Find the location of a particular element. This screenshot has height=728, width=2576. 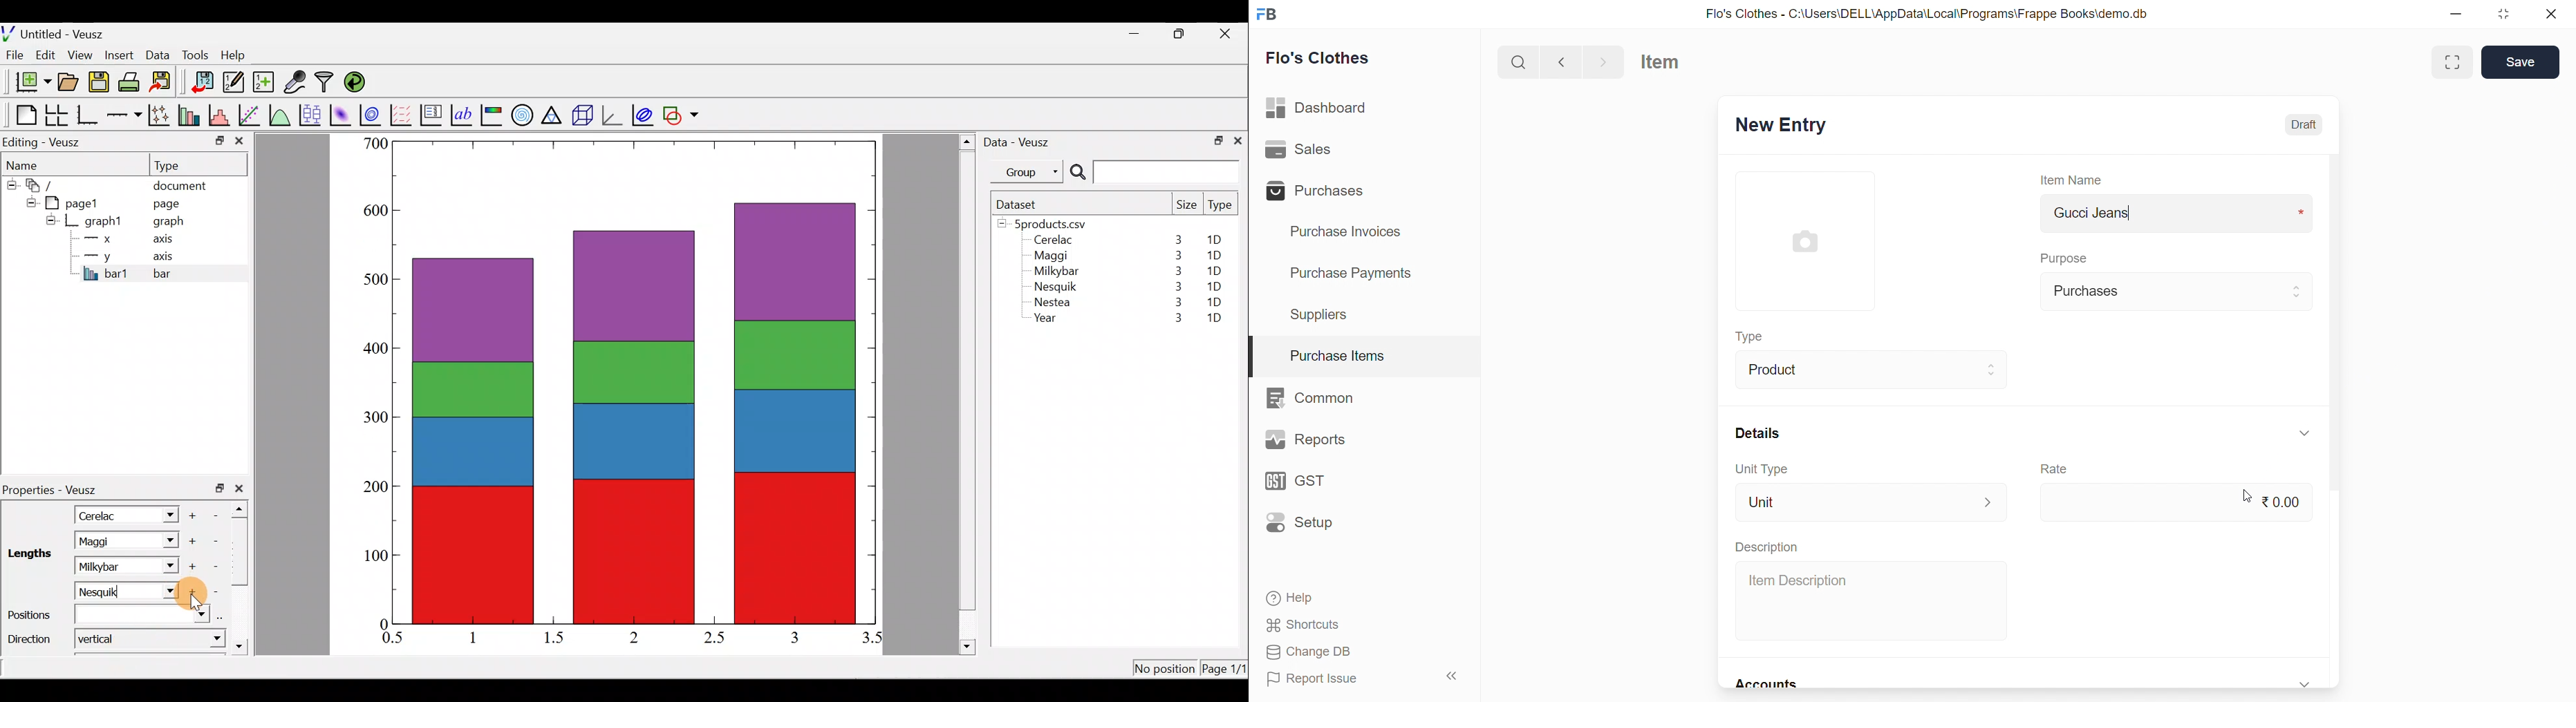

Open a document is located at coordinates (70, 83).